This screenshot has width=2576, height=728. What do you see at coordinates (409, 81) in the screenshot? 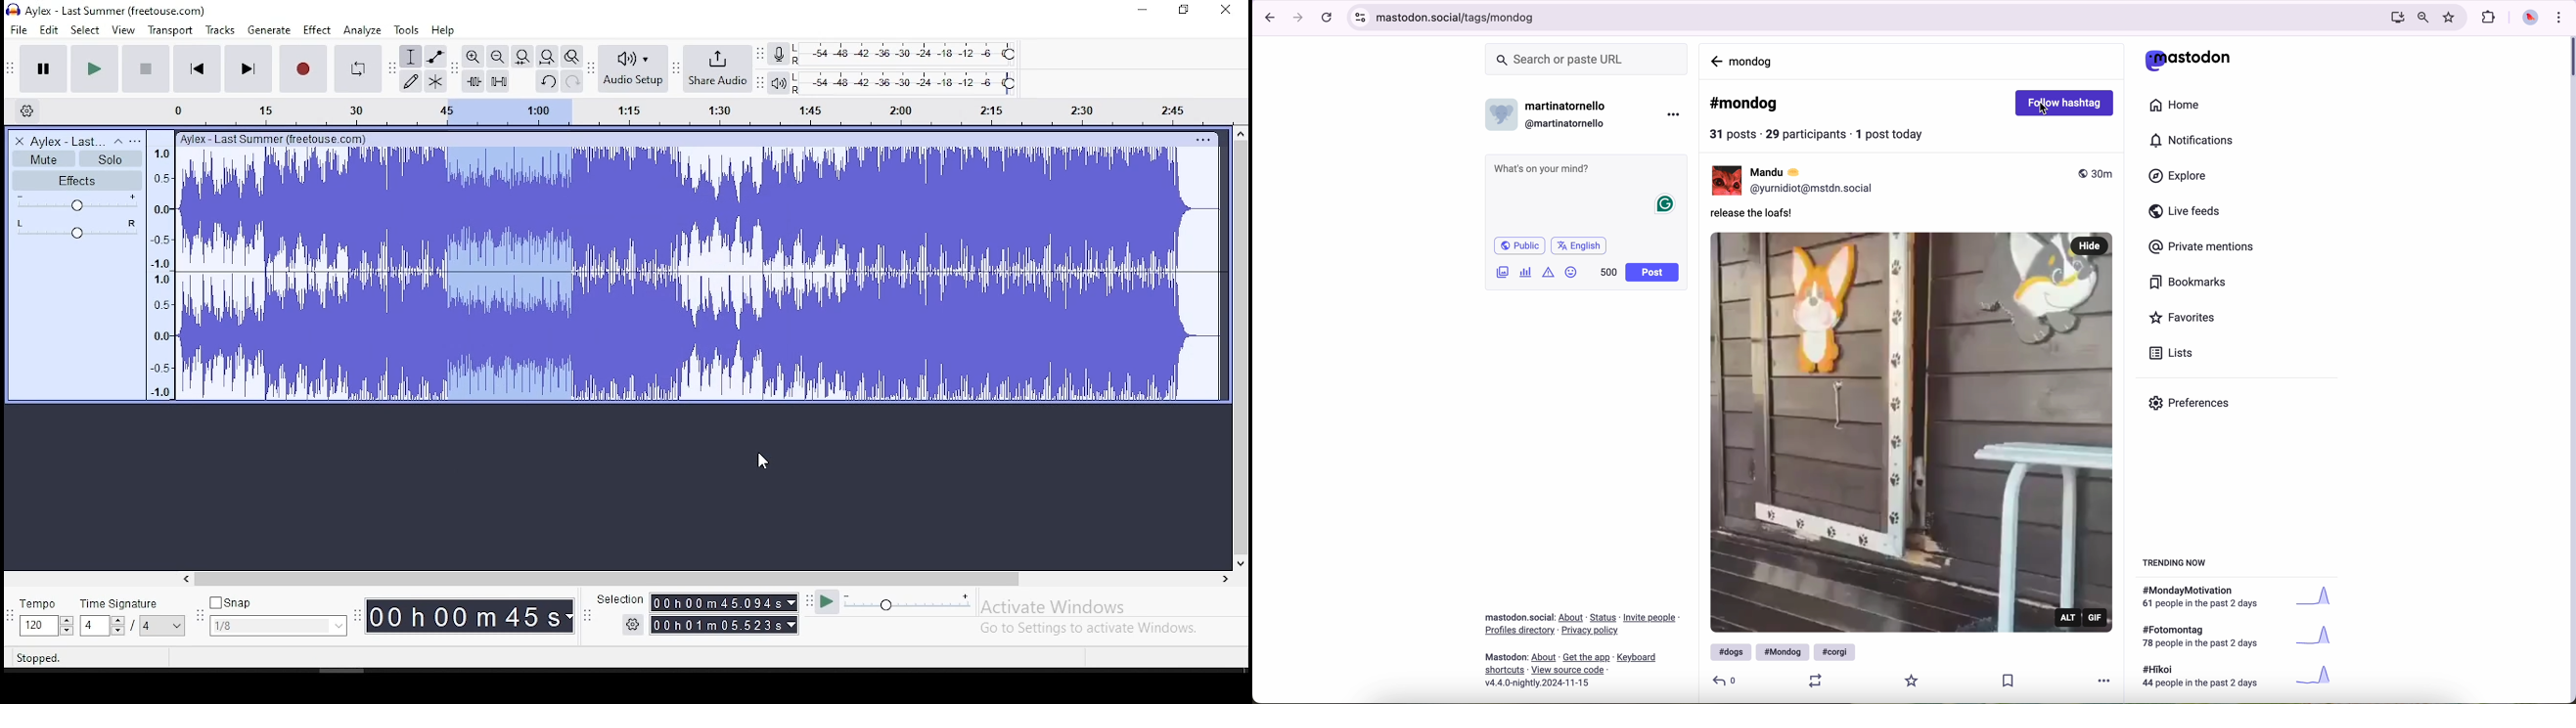
I see `draw tool` at bounding box center [409, 81].